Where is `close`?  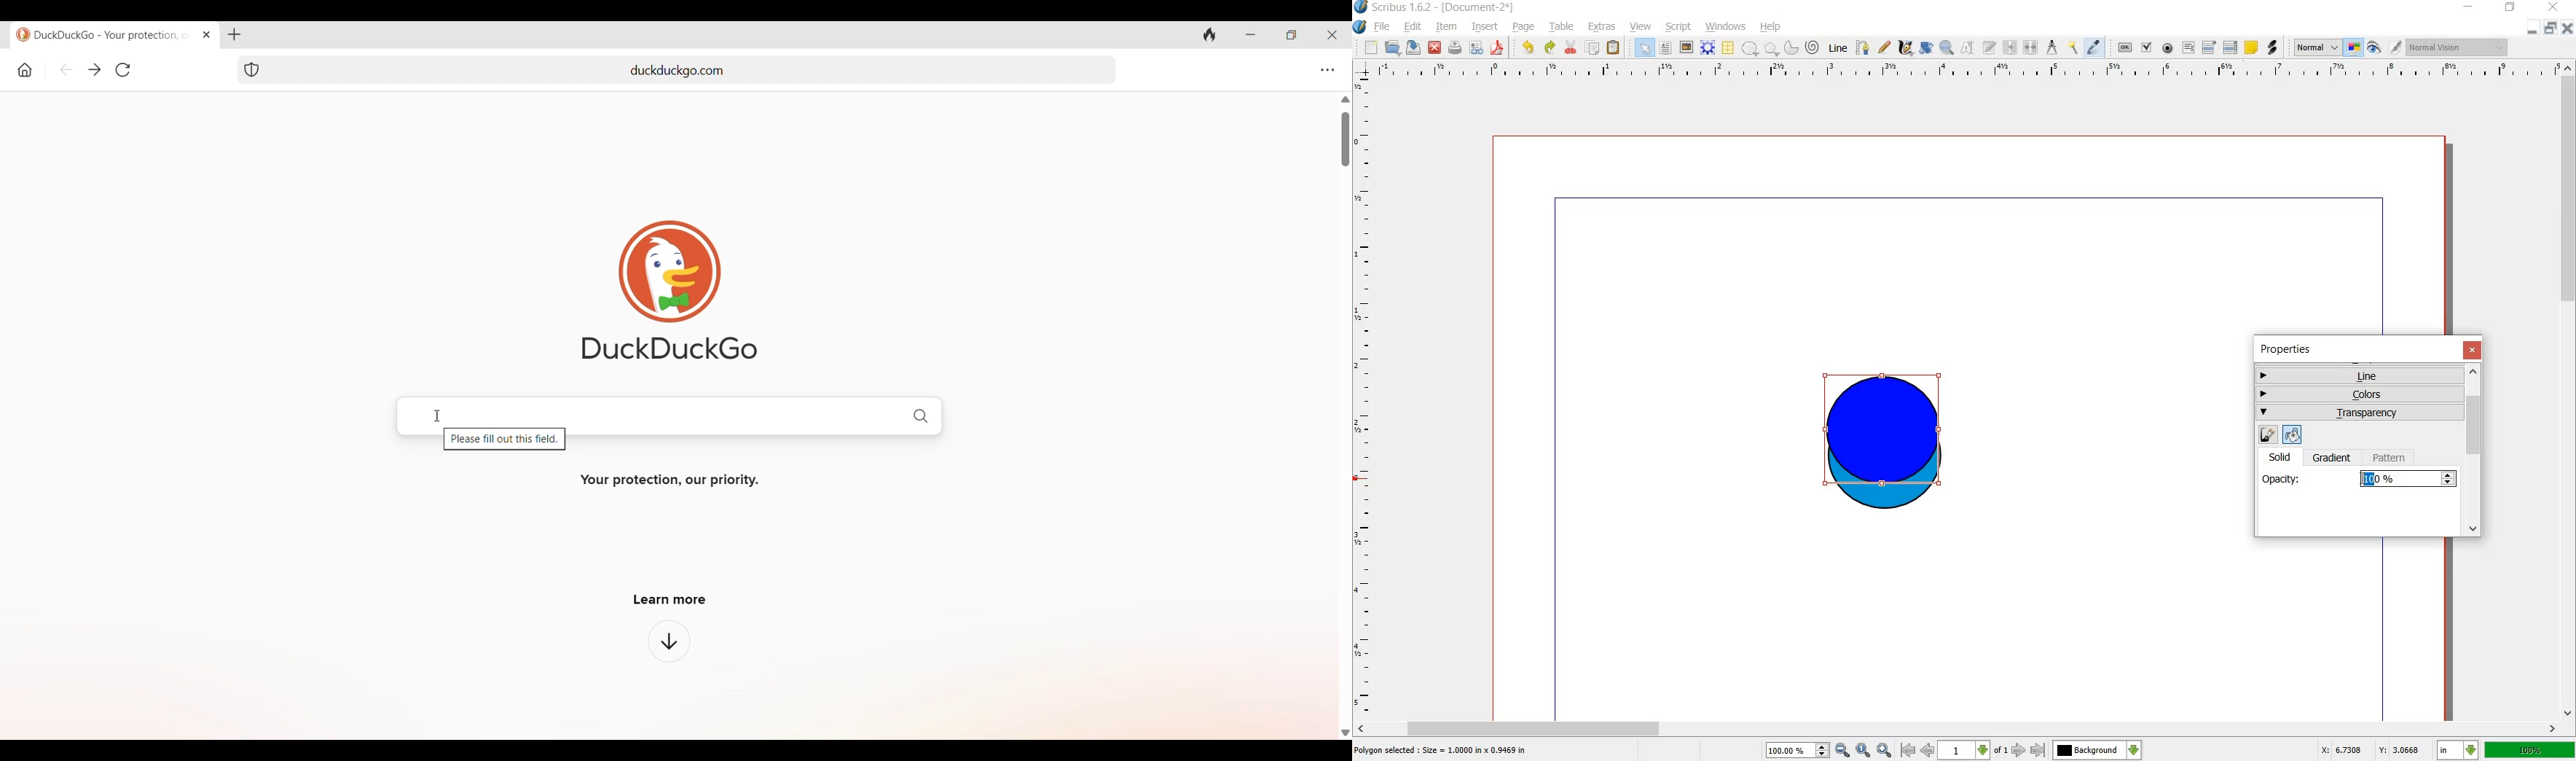
close is located at coordinates (2556, 7).